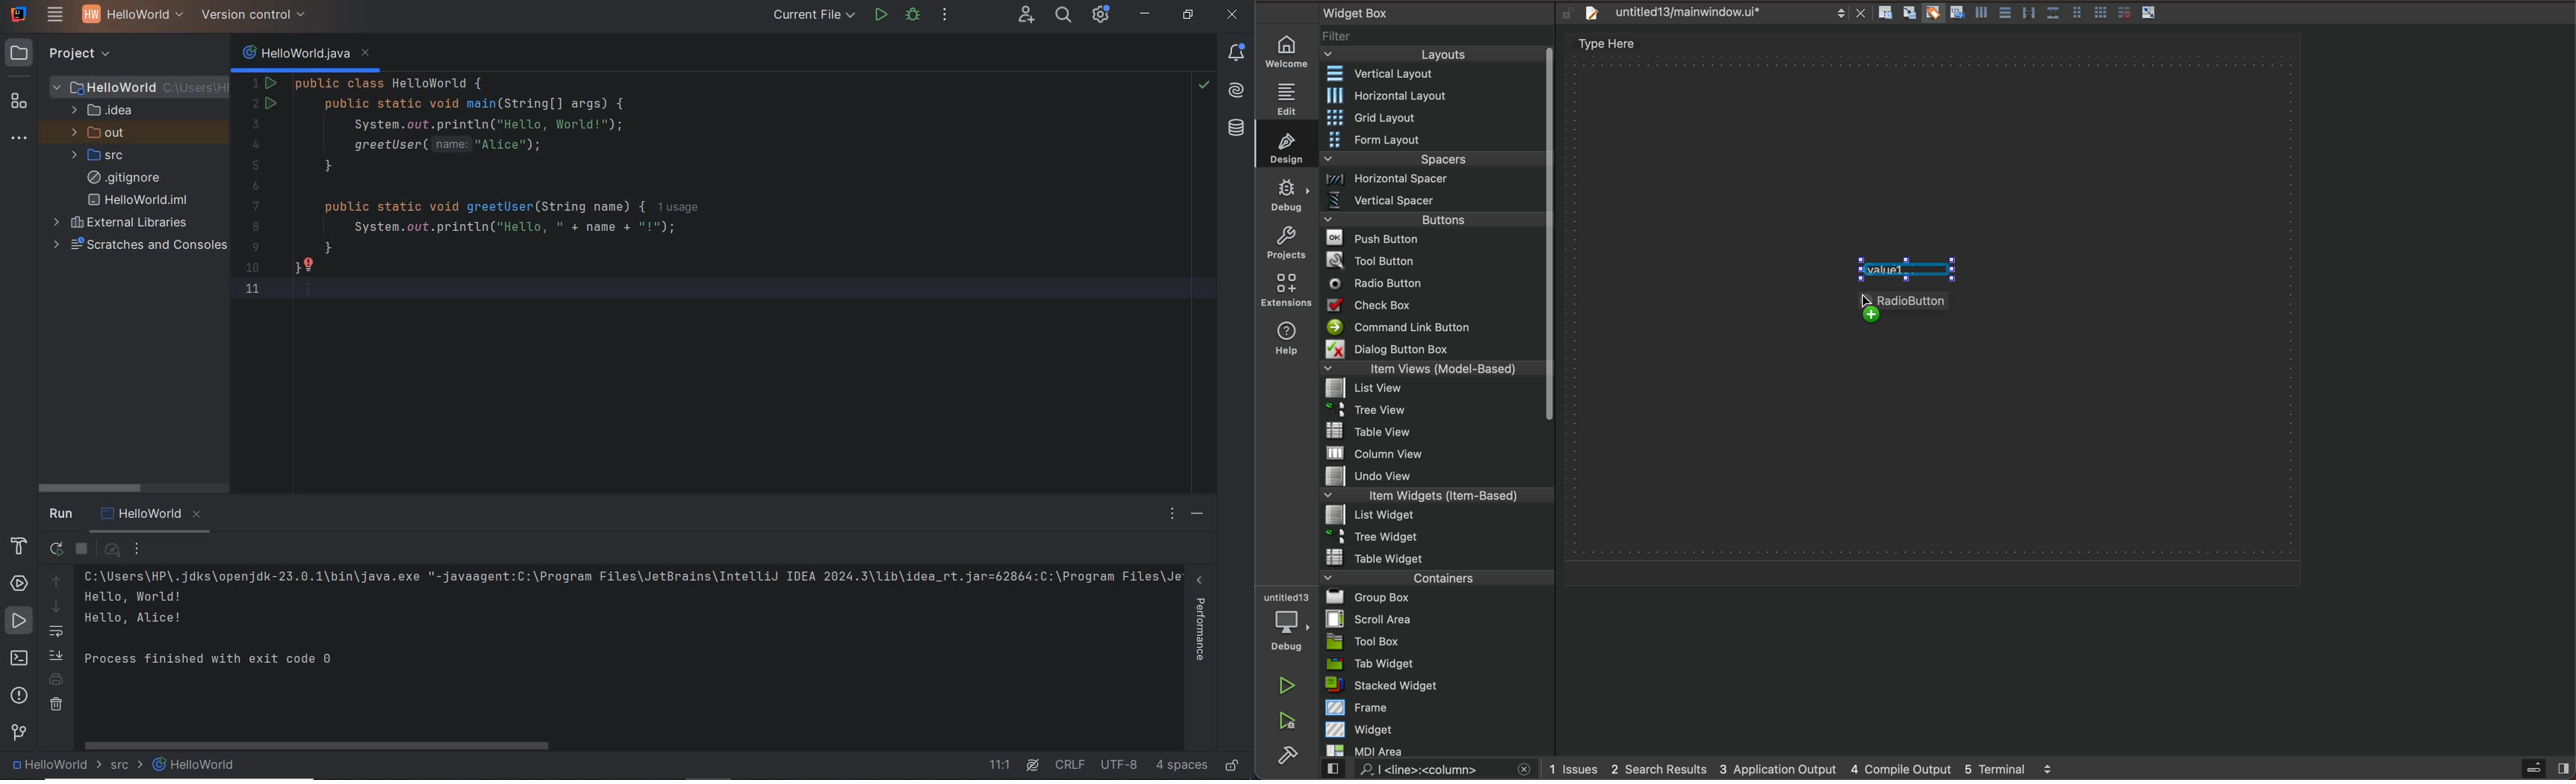 This screenshot has width=2576, height=784. I want to click on run, so click(1288, 685).